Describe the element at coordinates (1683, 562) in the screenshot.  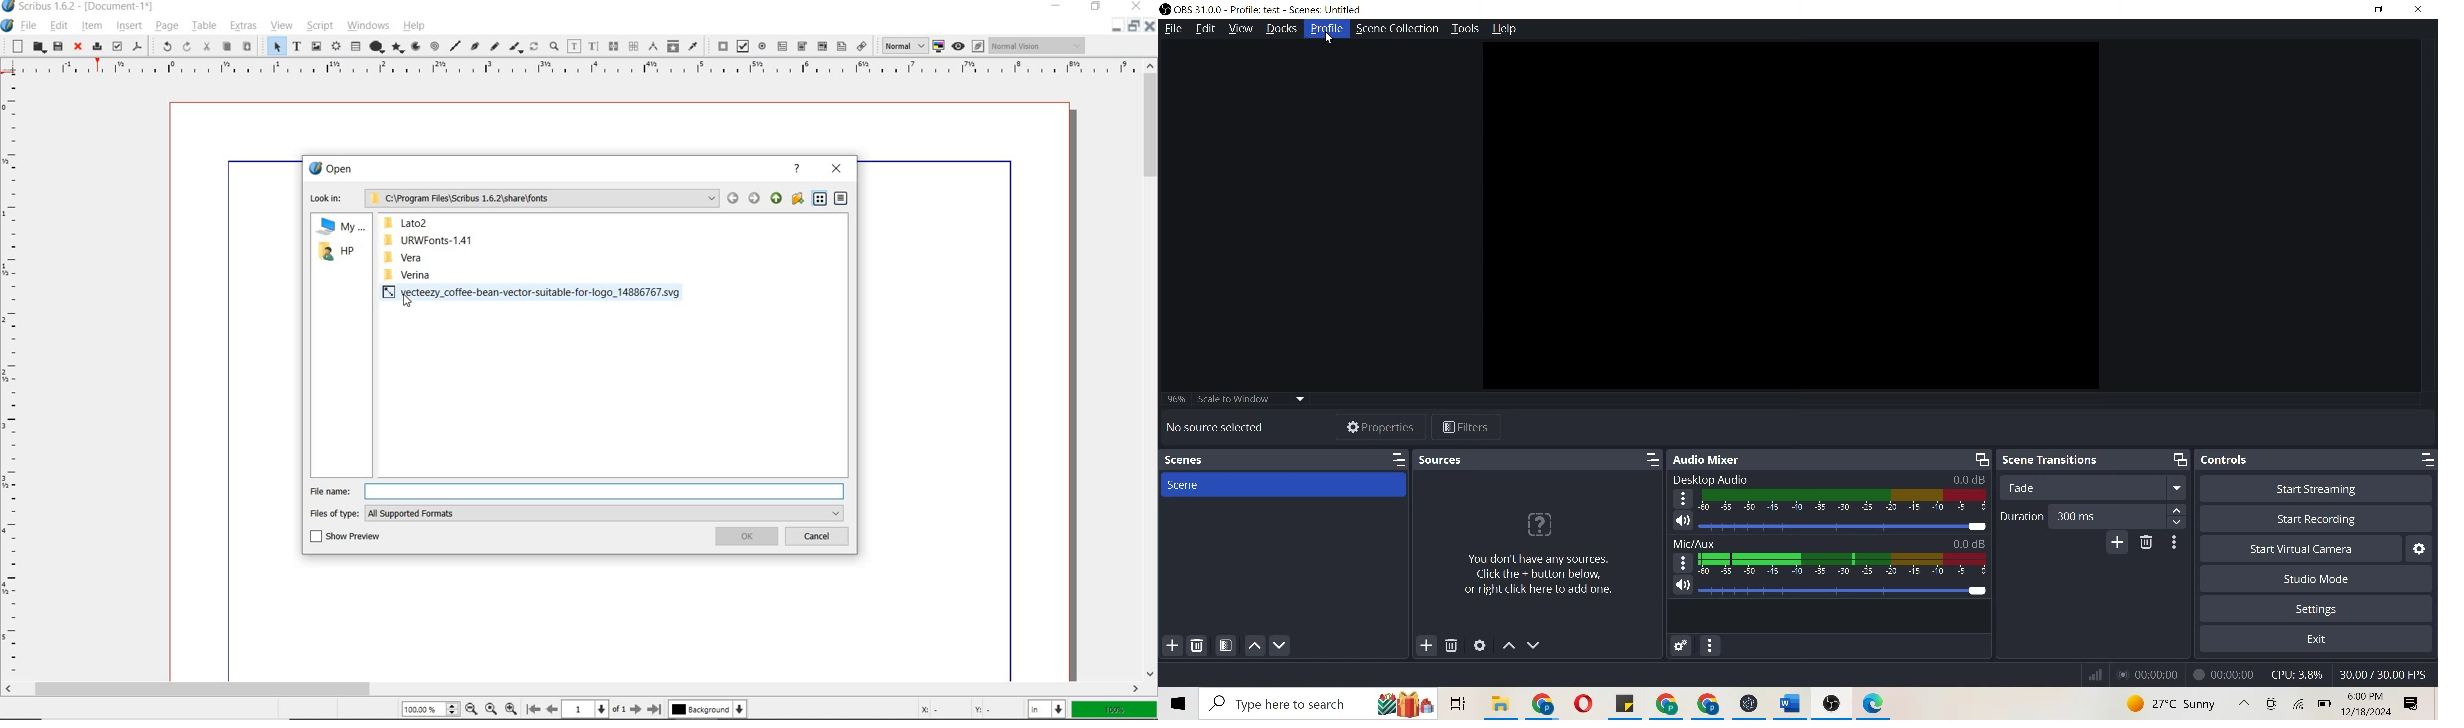
I see `options` at that location.